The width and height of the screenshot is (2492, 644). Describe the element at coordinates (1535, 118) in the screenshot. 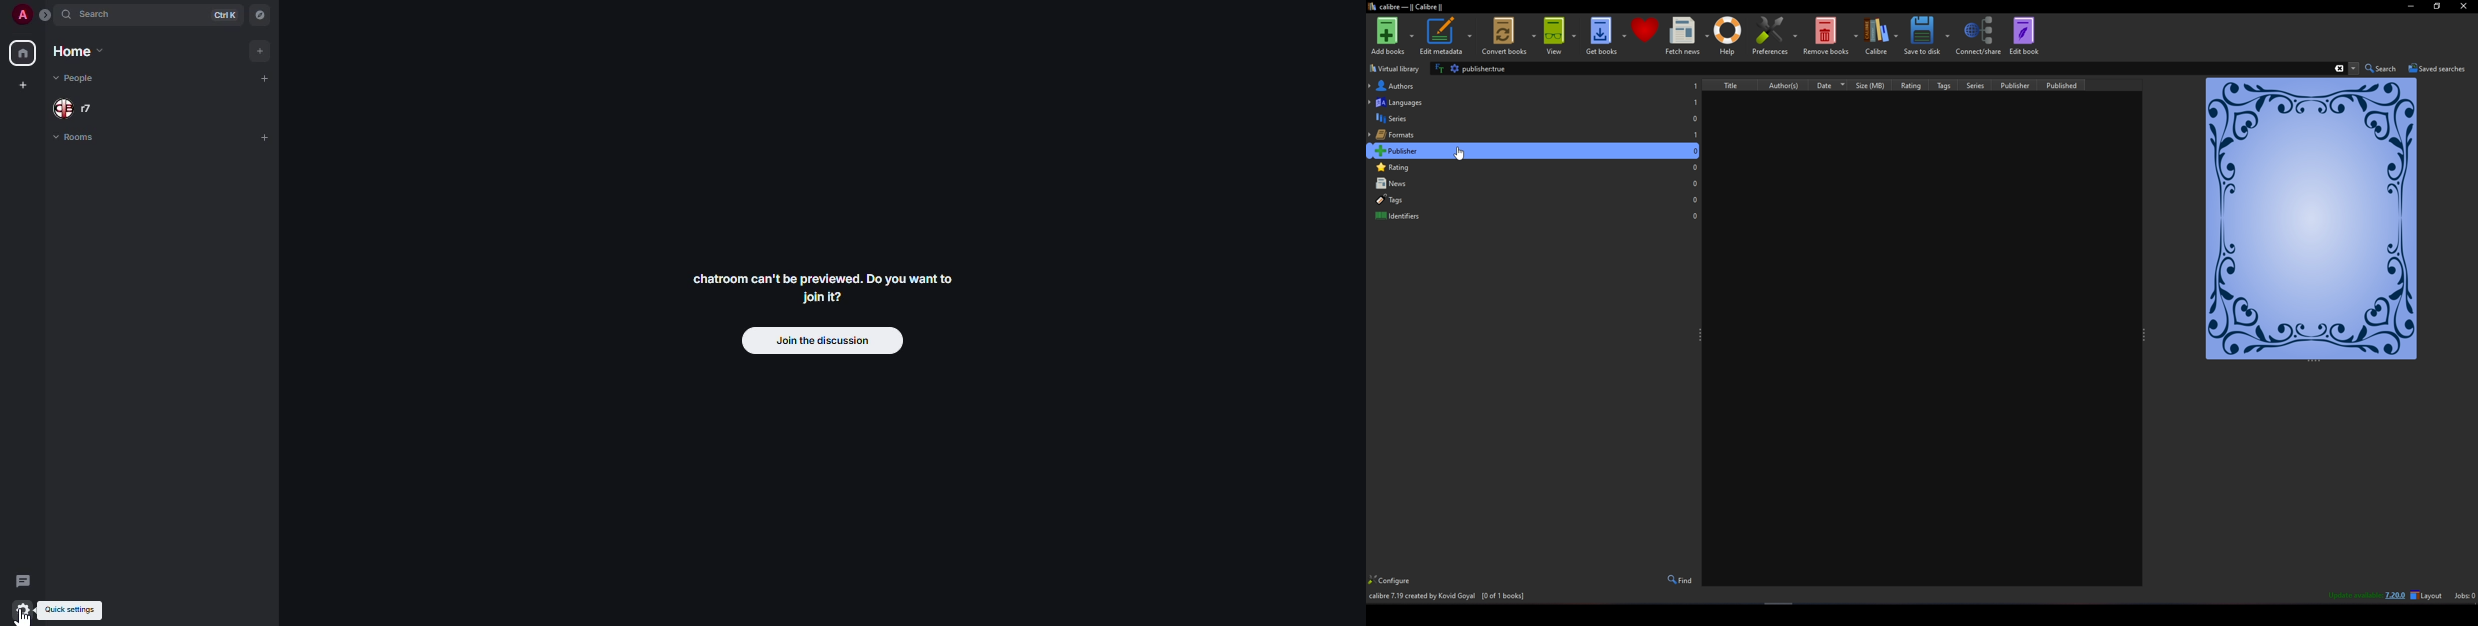

I see `Series` at that location.